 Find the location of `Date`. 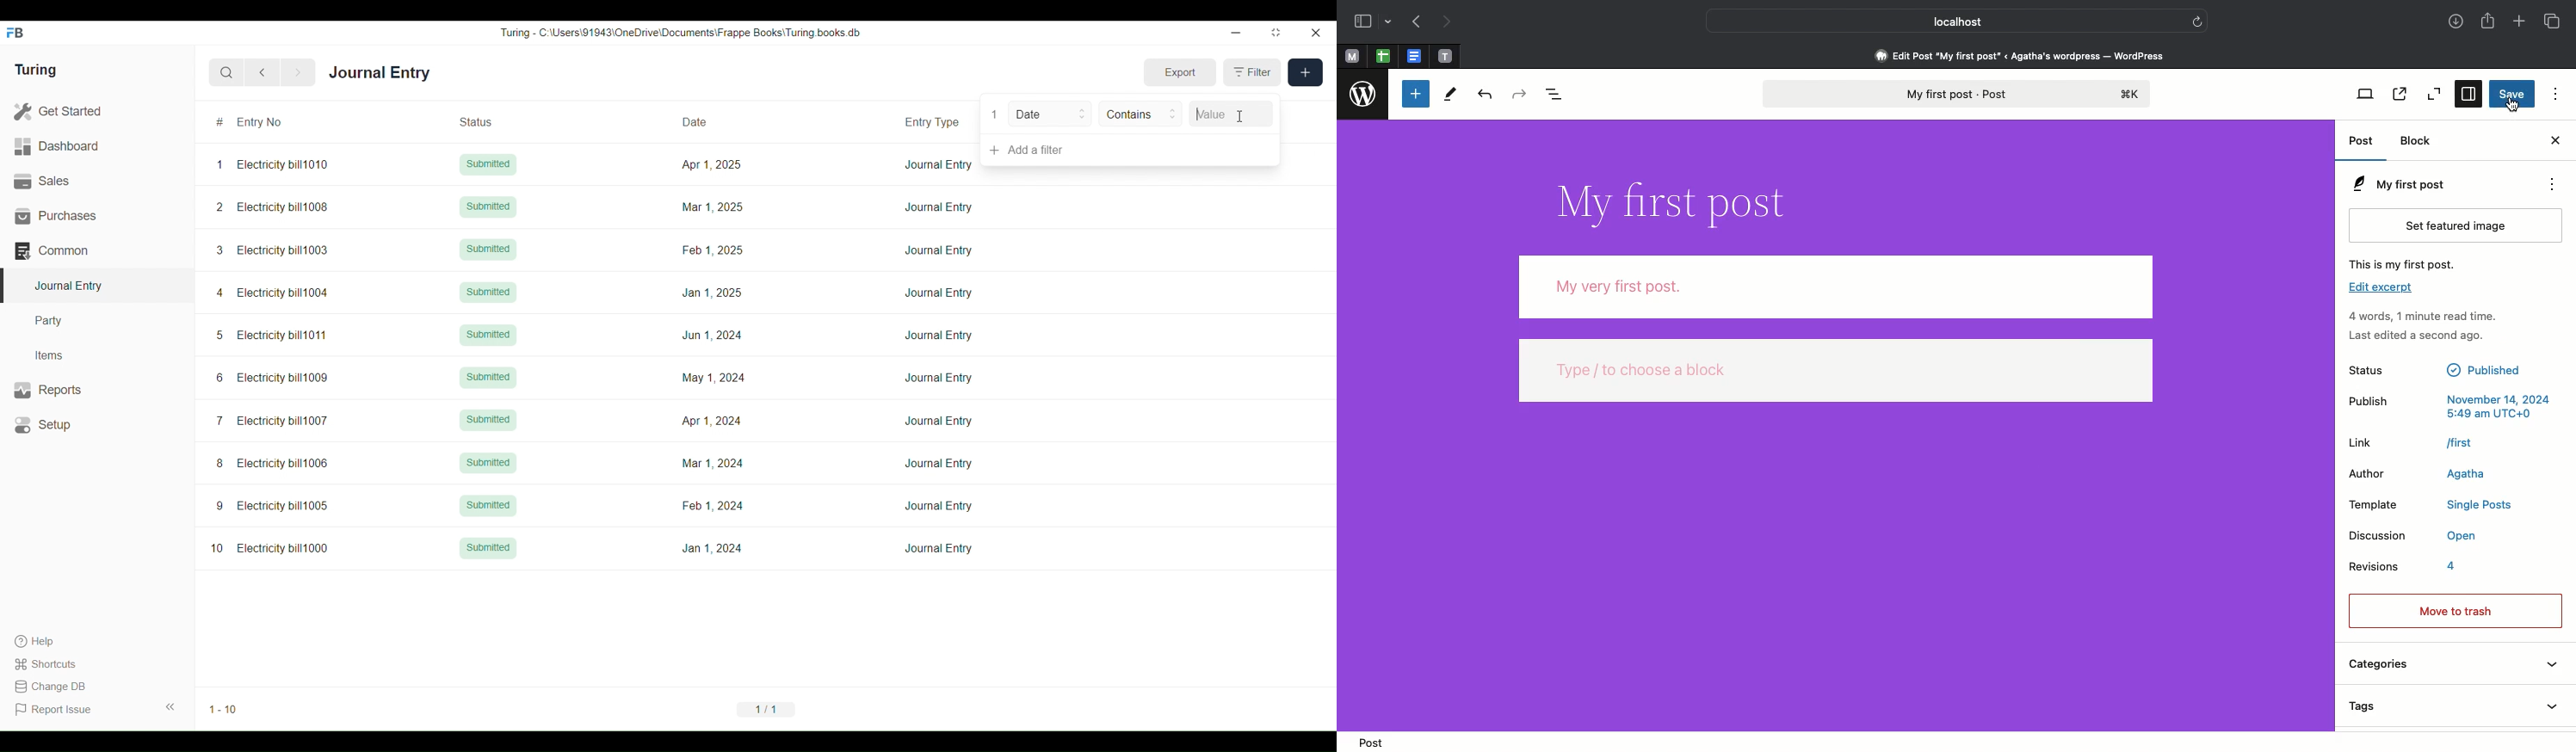

Date is located at coordinates (1050, 113).